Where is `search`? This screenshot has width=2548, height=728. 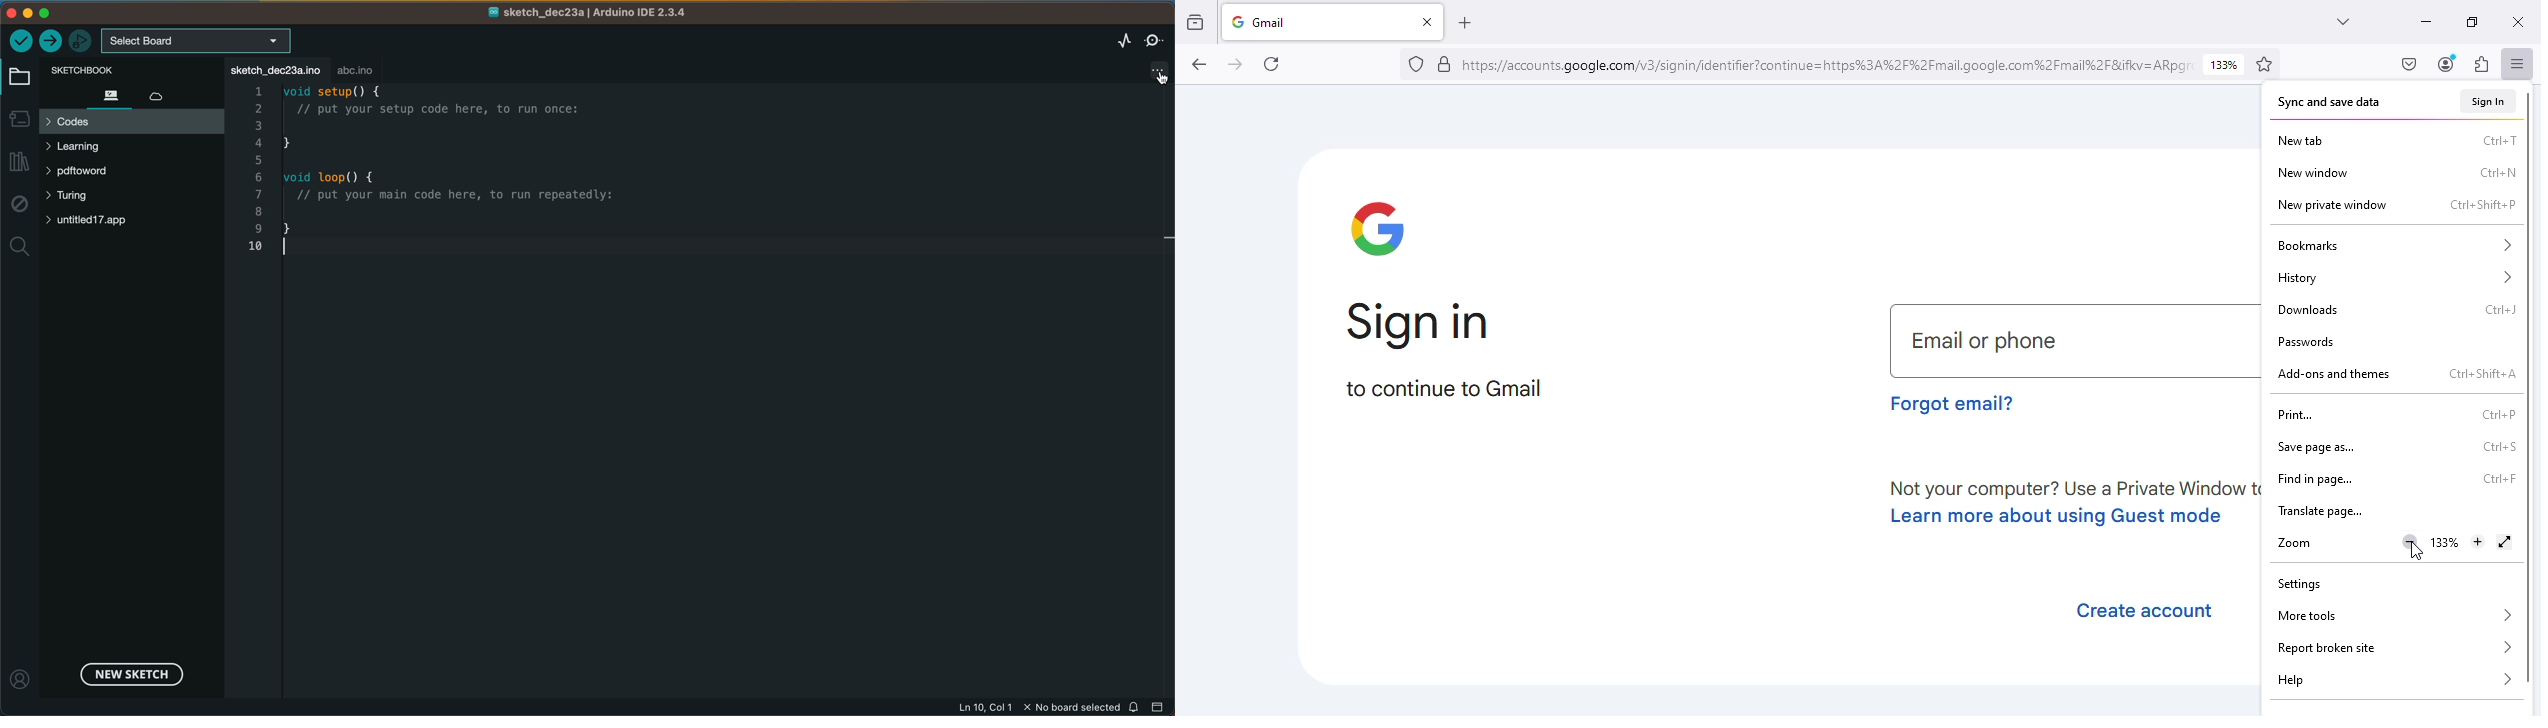 search is located at coordinates (20, 245).